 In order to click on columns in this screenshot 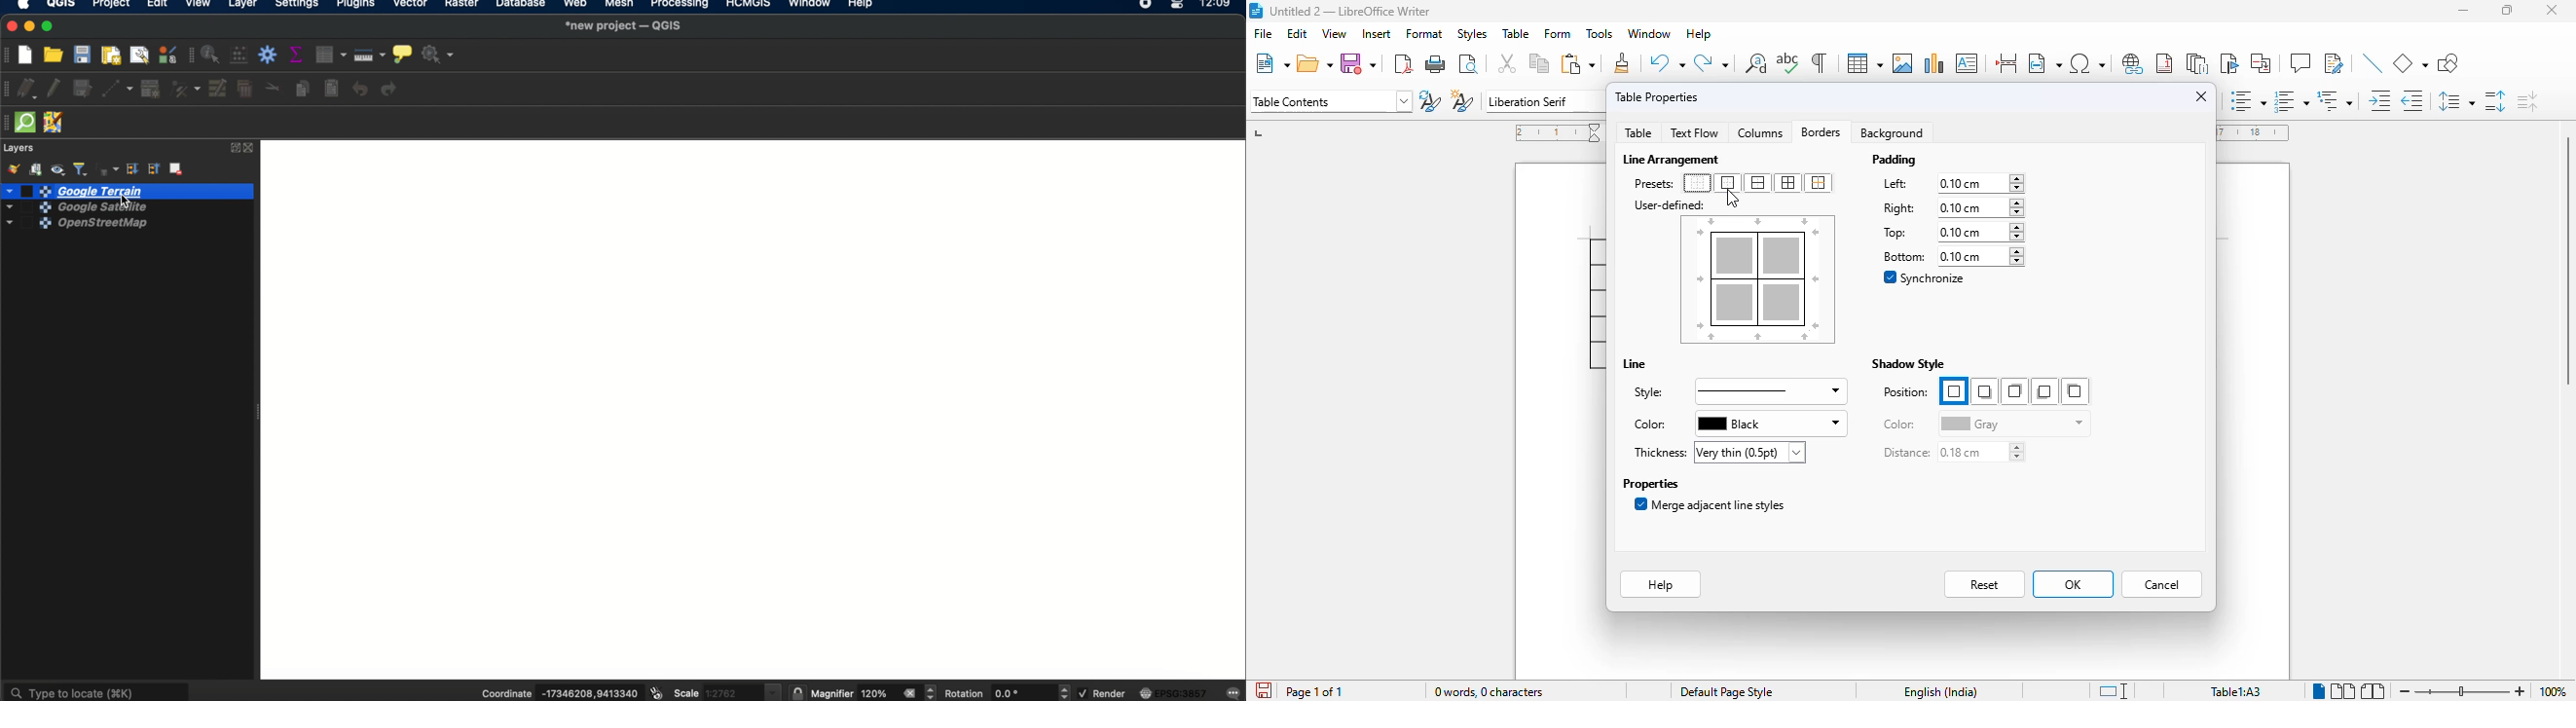, I will do `click(1759, 131)`.